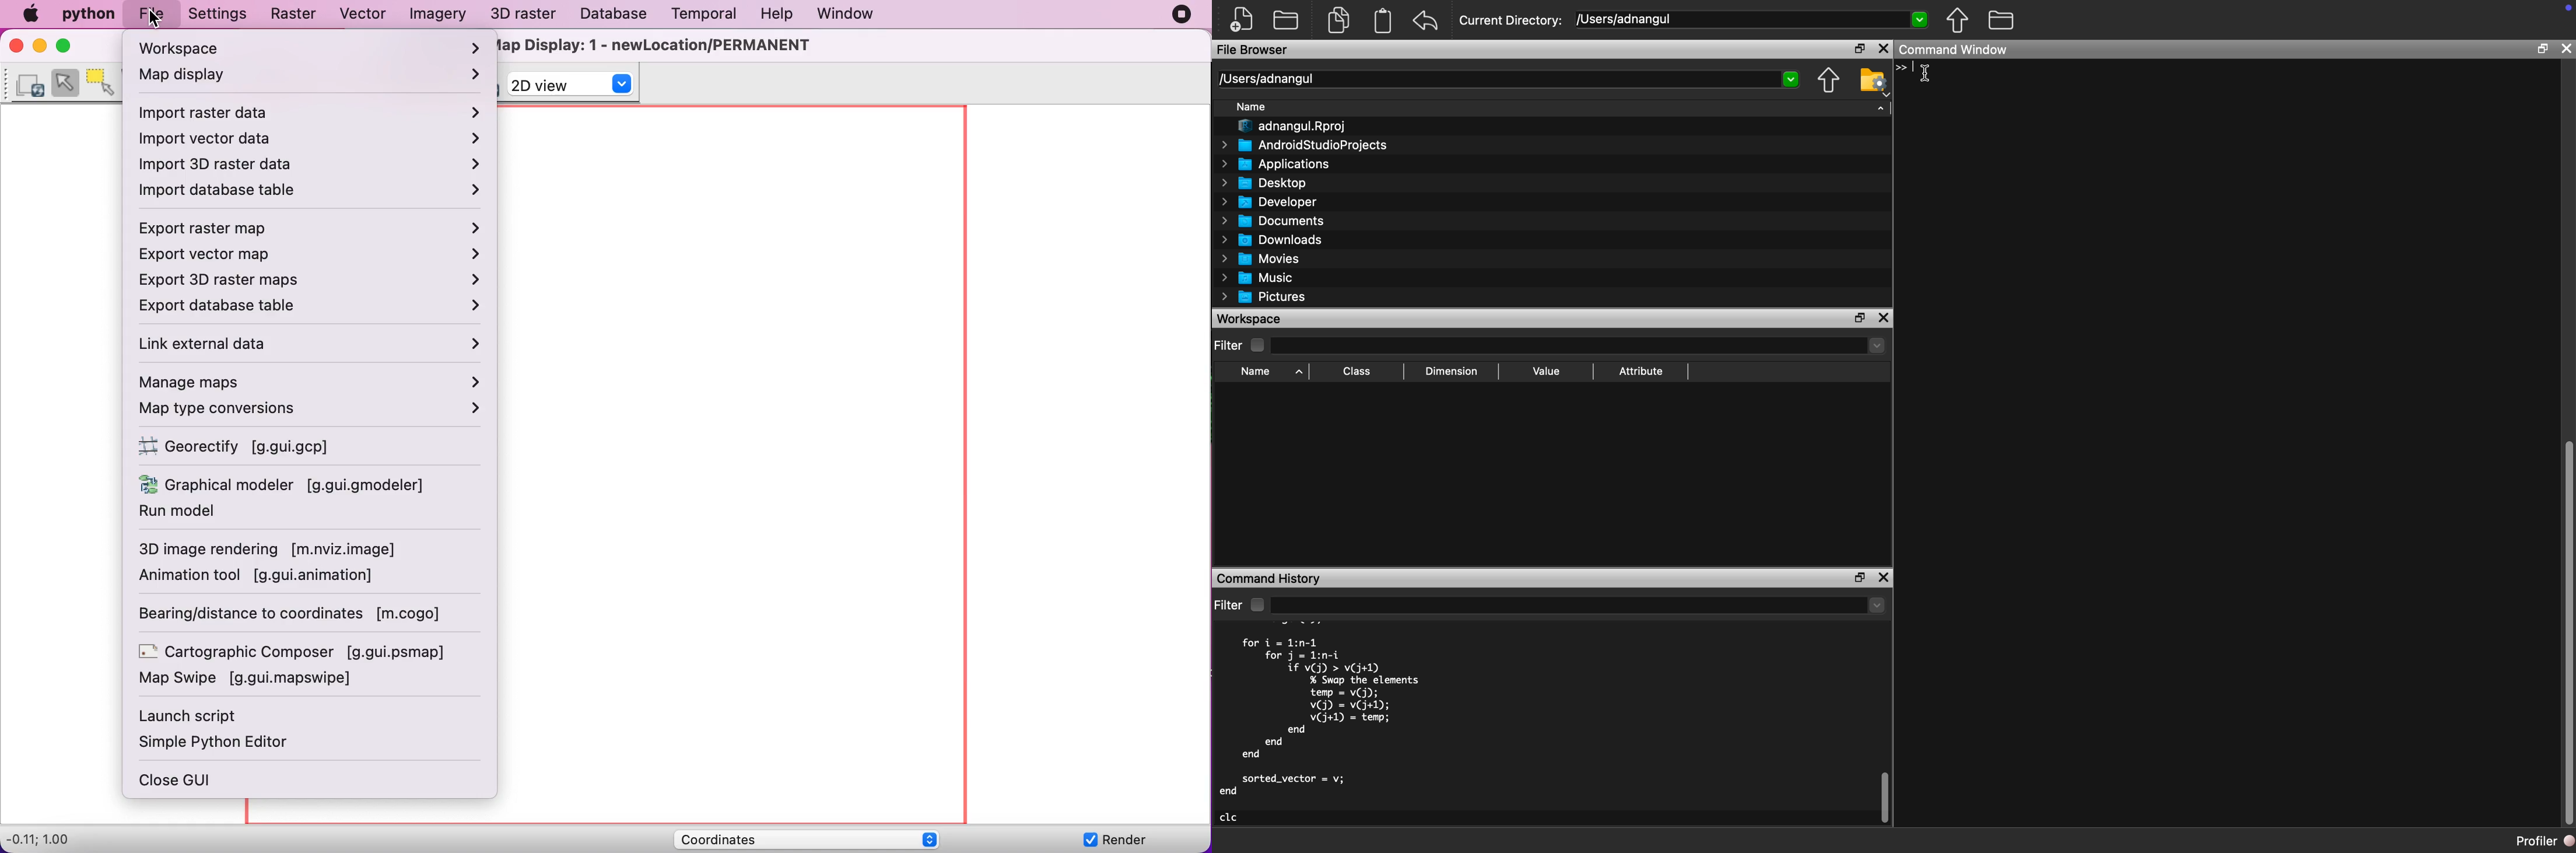  I want to click on Dimension, so click(1450, 371).